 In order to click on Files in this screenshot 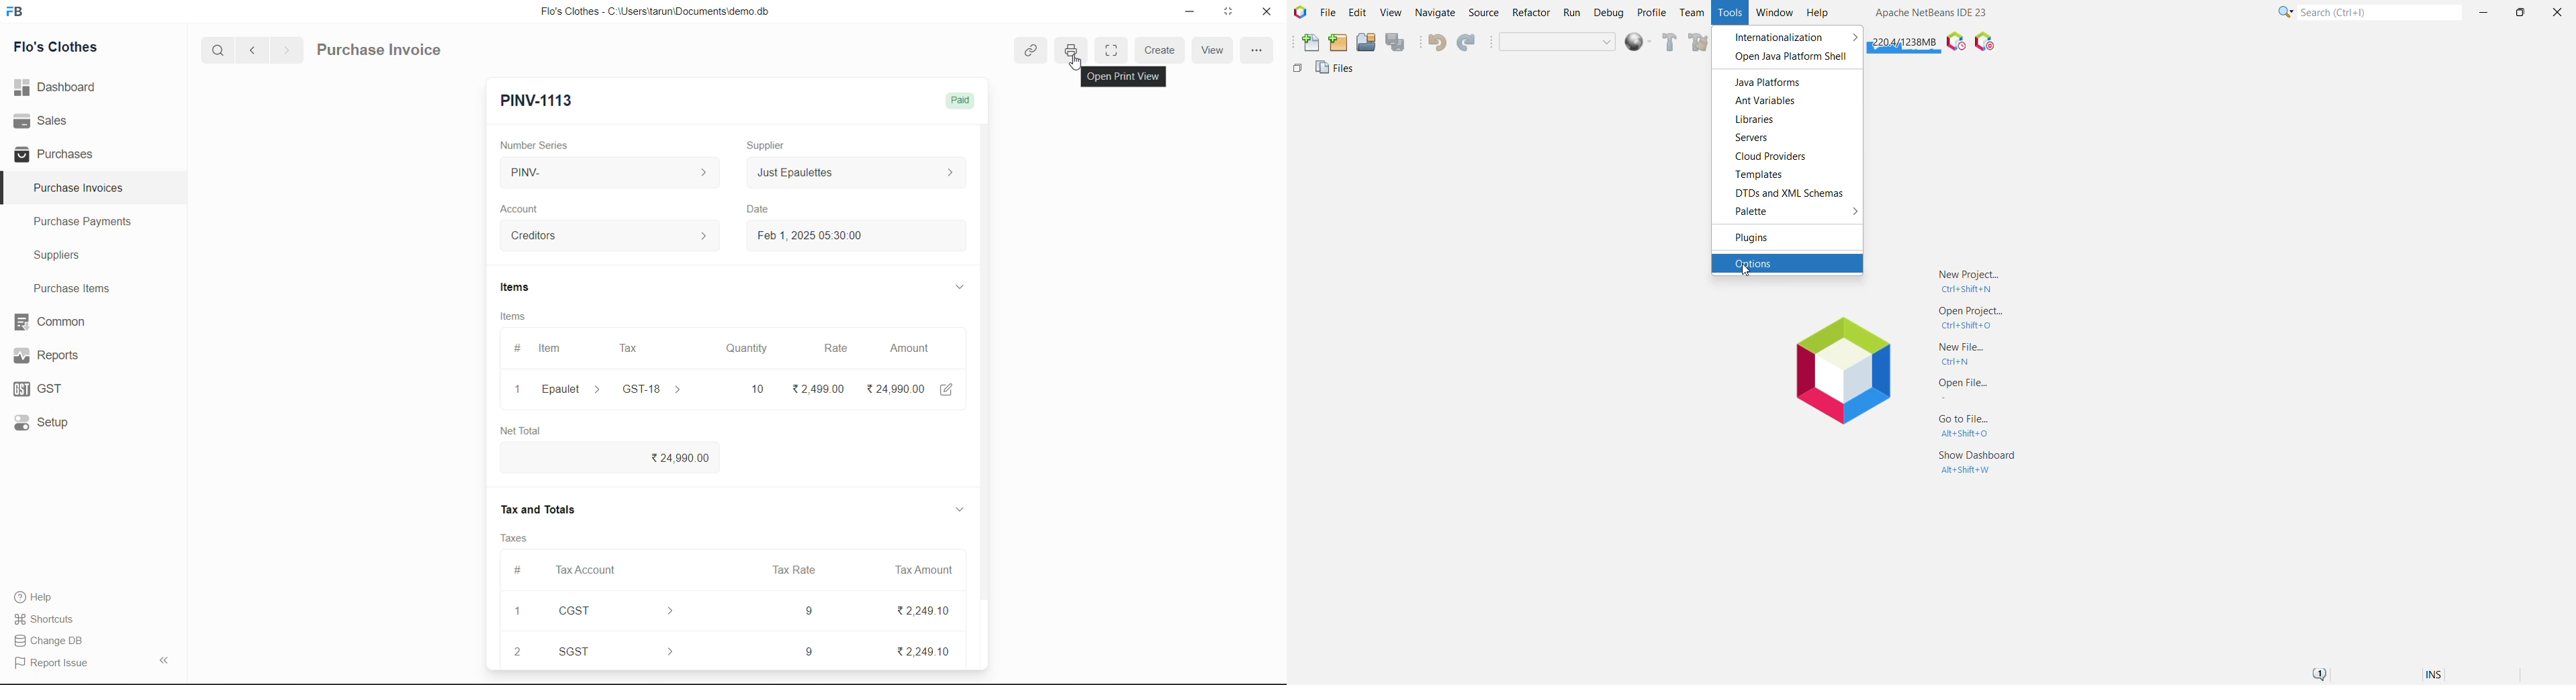, I will do `click(1337, 71)`.